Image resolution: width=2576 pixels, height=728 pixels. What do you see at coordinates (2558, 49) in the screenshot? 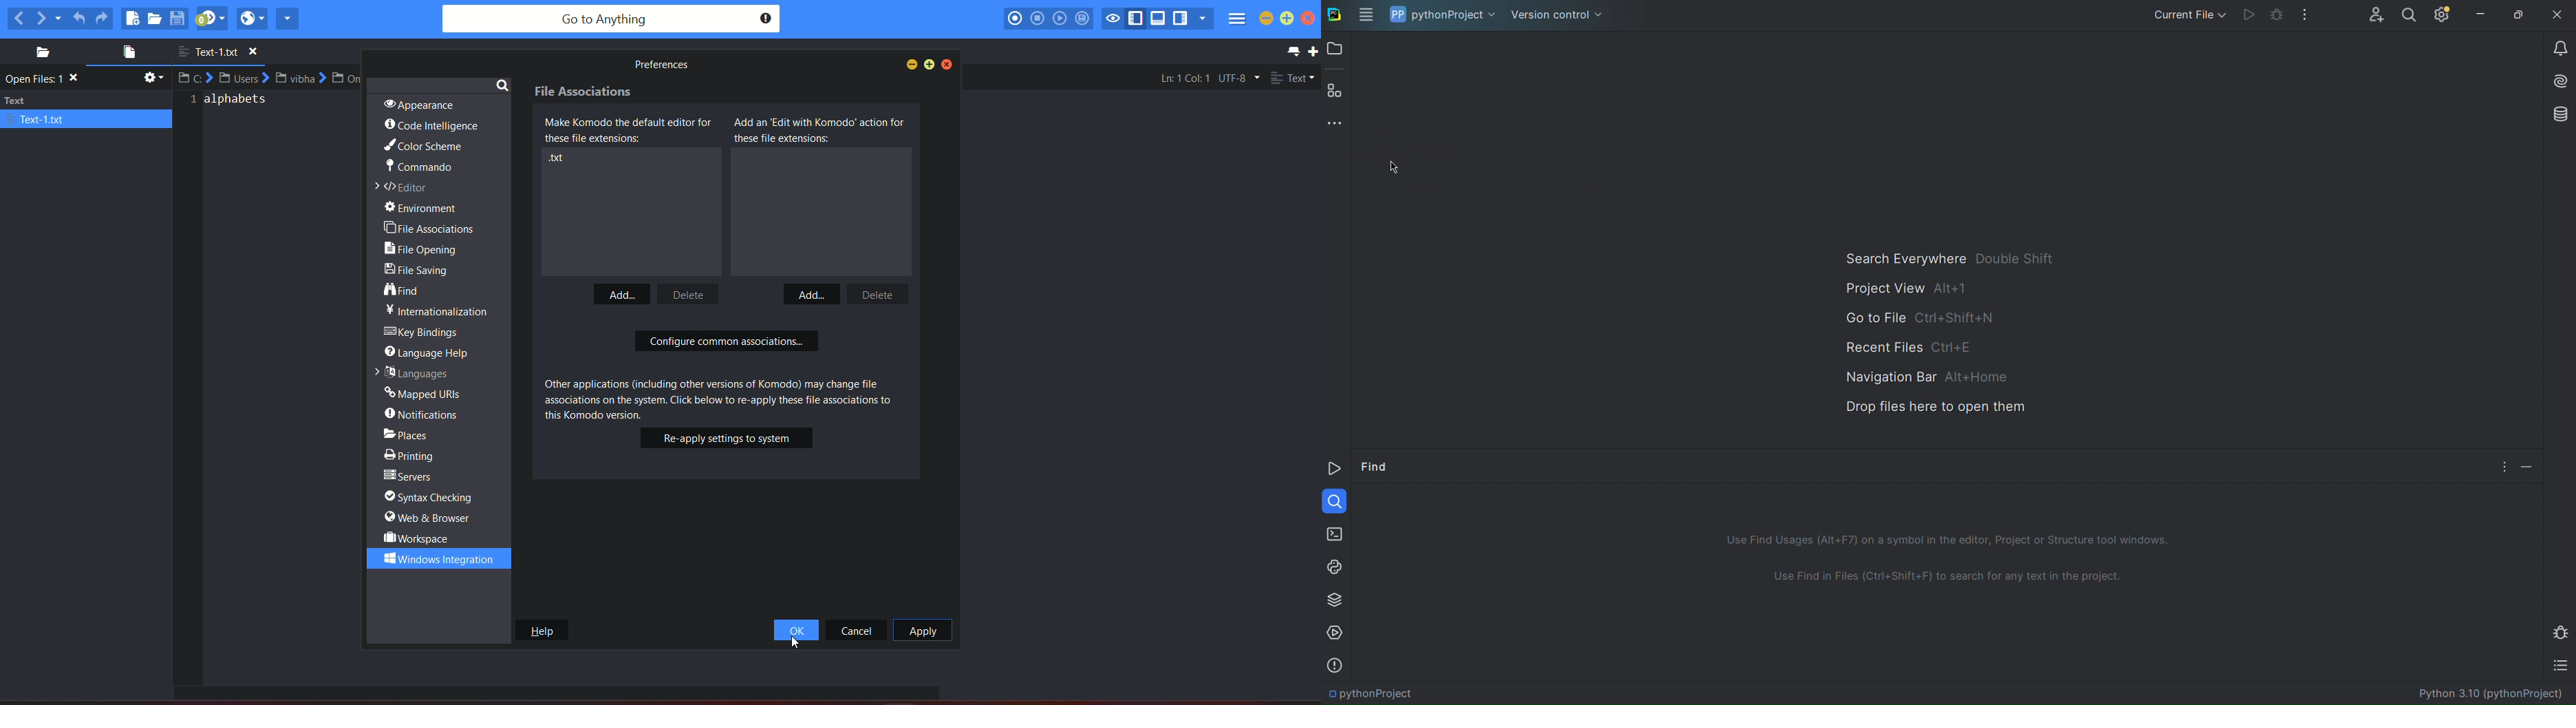
I see `Notification` at bounding box center [2558, 49].